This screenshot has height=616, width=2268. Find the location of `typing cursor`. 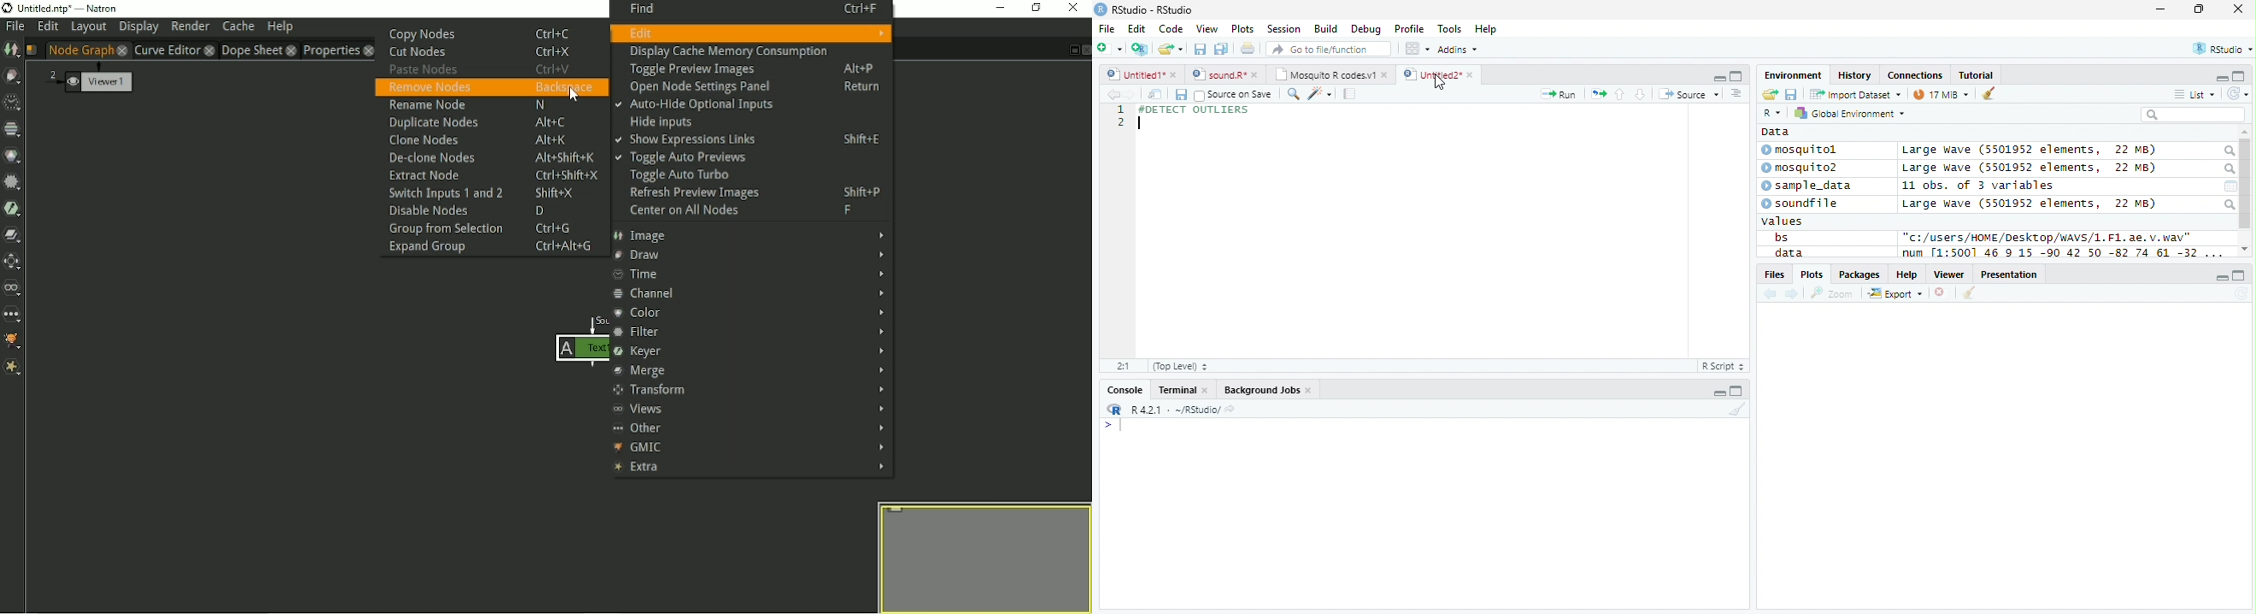

typing cursor is located at coordinates (1113, 426).